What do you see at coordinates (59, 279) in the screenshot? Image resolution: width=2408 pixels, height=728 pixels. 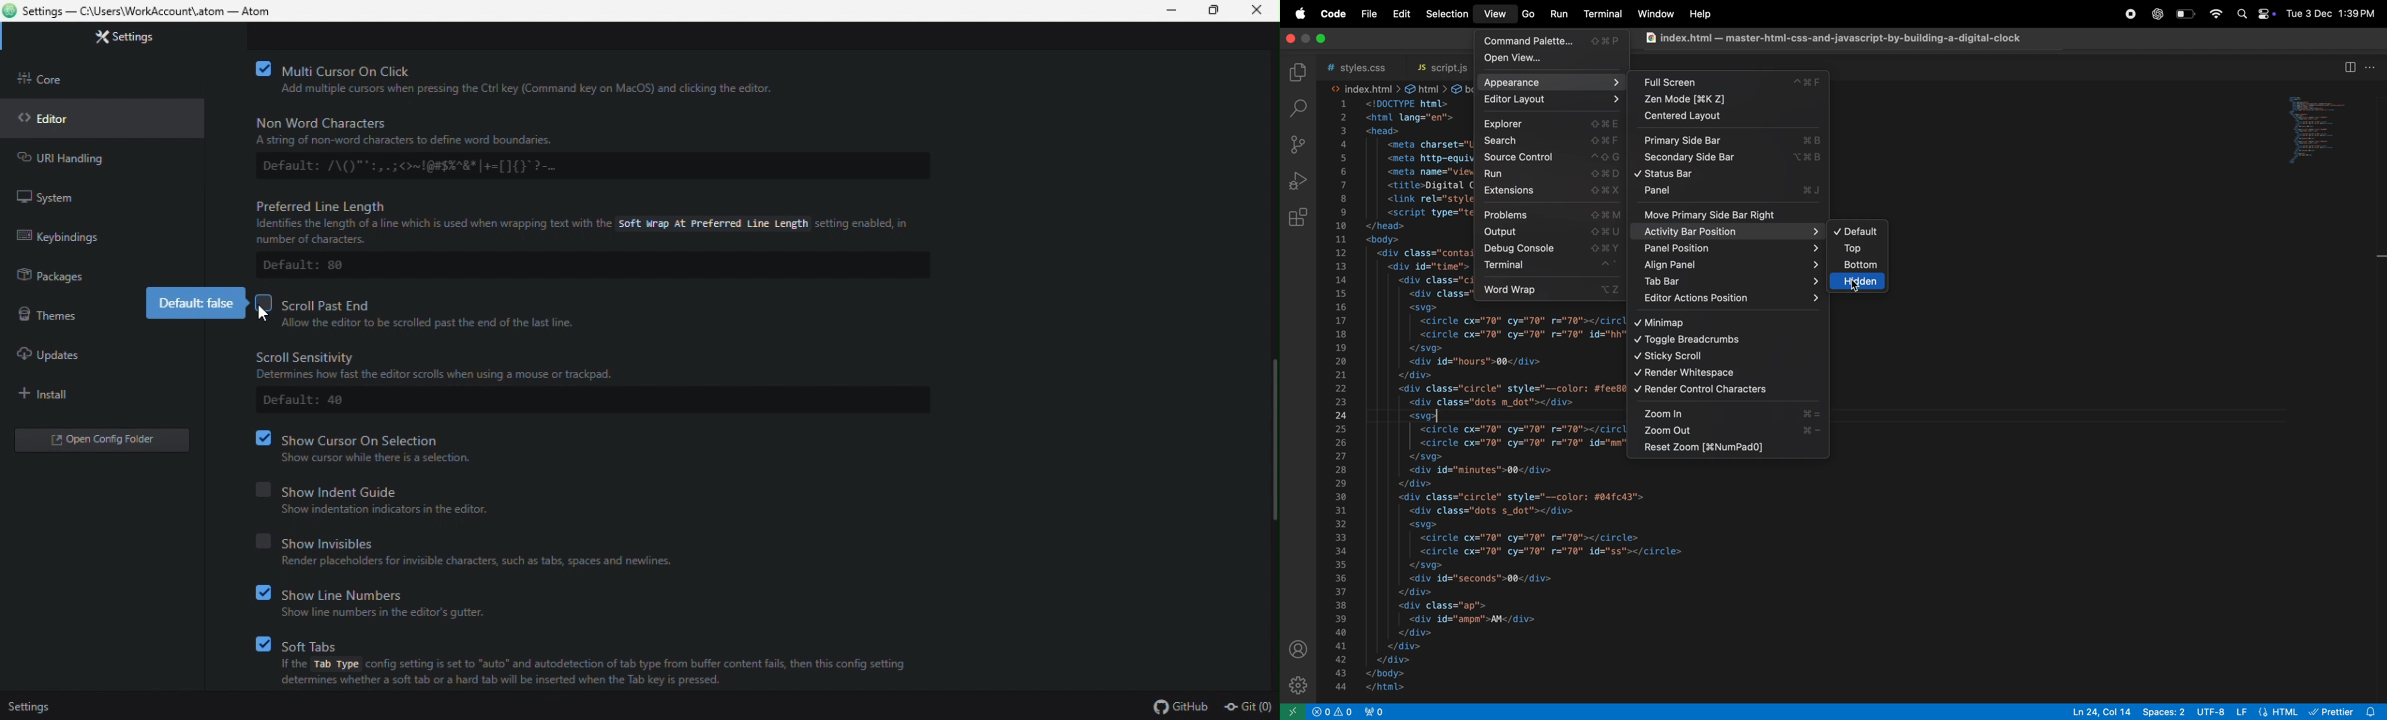 I see `Packages` at bounding box center [59, 279].